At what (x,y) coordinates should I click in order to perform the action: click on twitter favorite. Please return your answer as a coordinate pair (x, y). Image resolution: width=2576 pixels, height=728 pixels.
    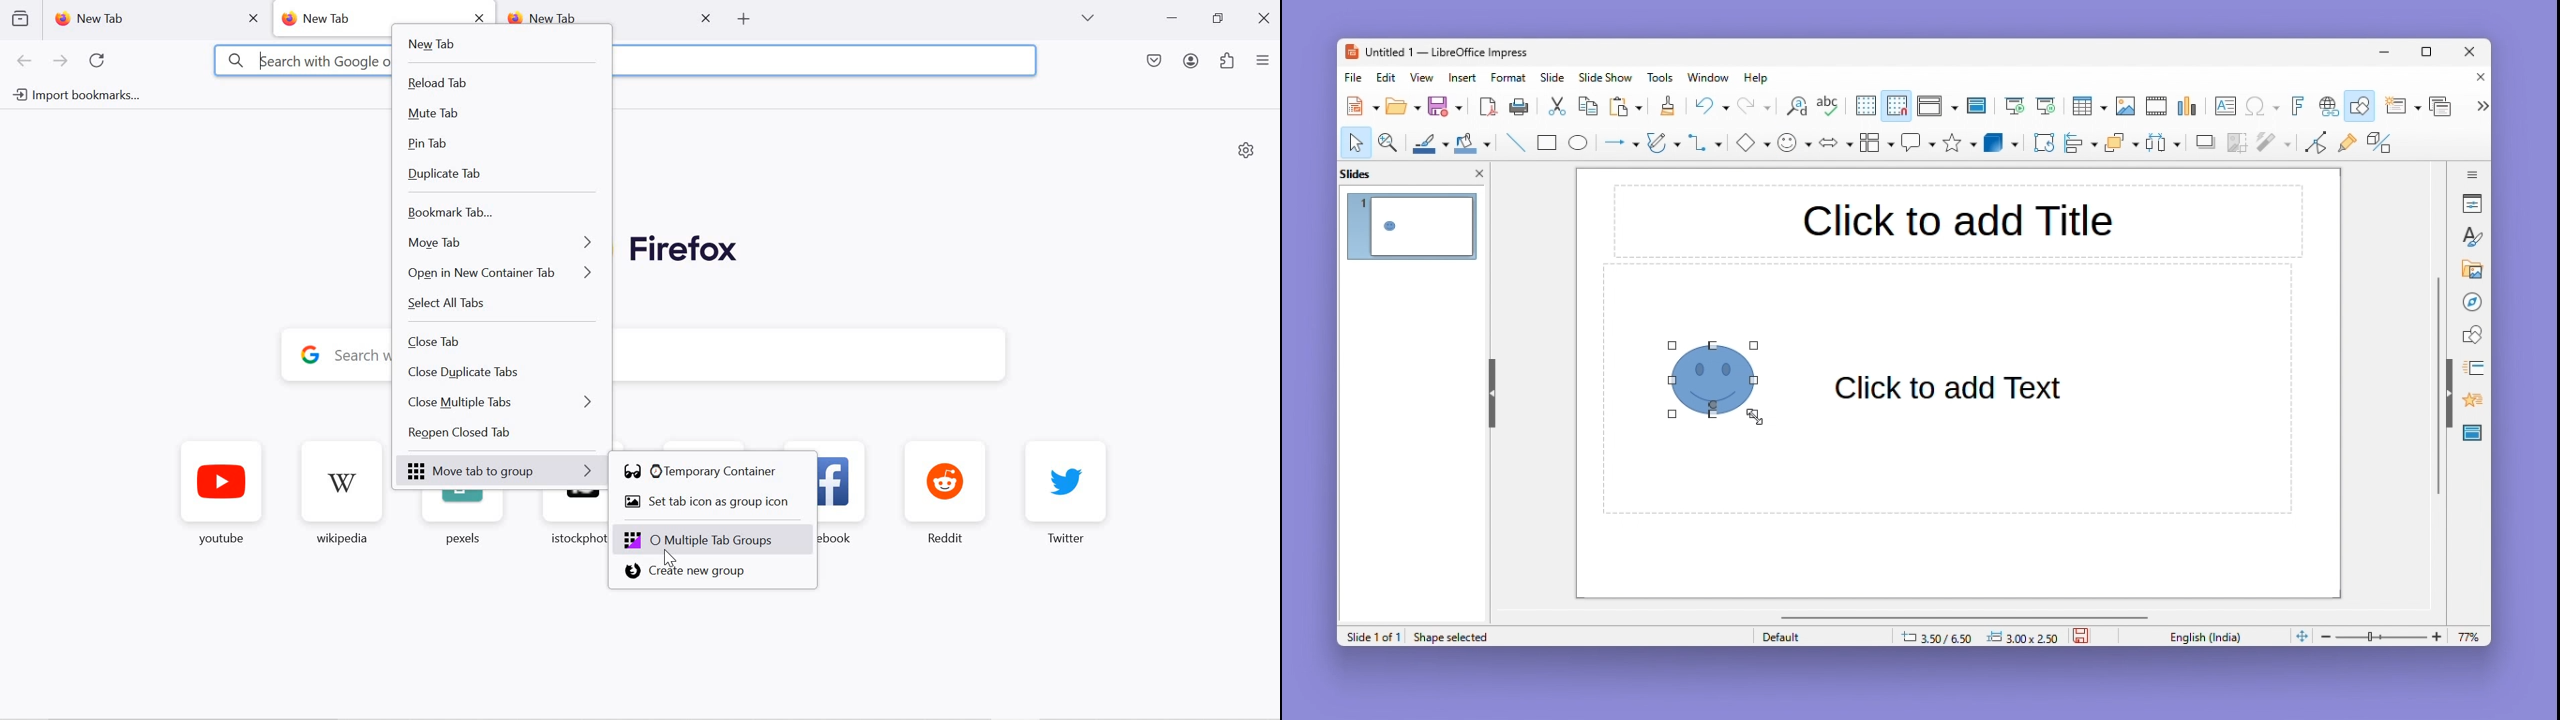
    Looking at the image, I should click on (1066, 496).